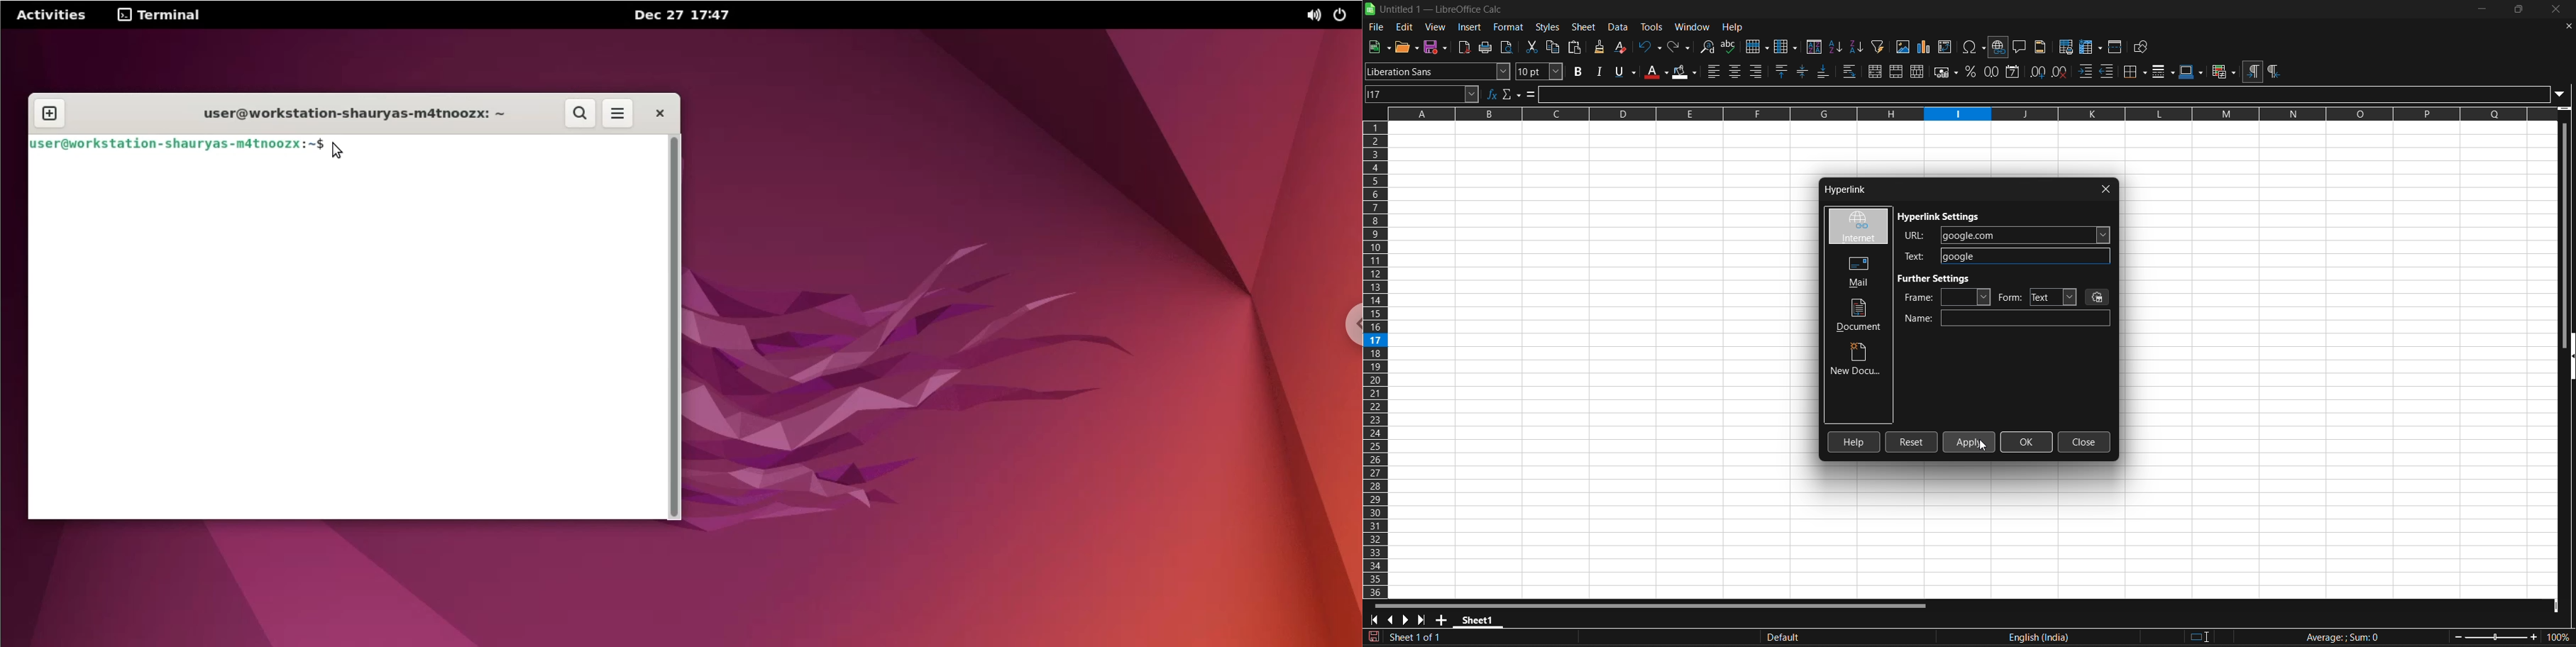  Describe the element at coordinates (1493, 94) in the screenshot. I see `function wizard` at that location.